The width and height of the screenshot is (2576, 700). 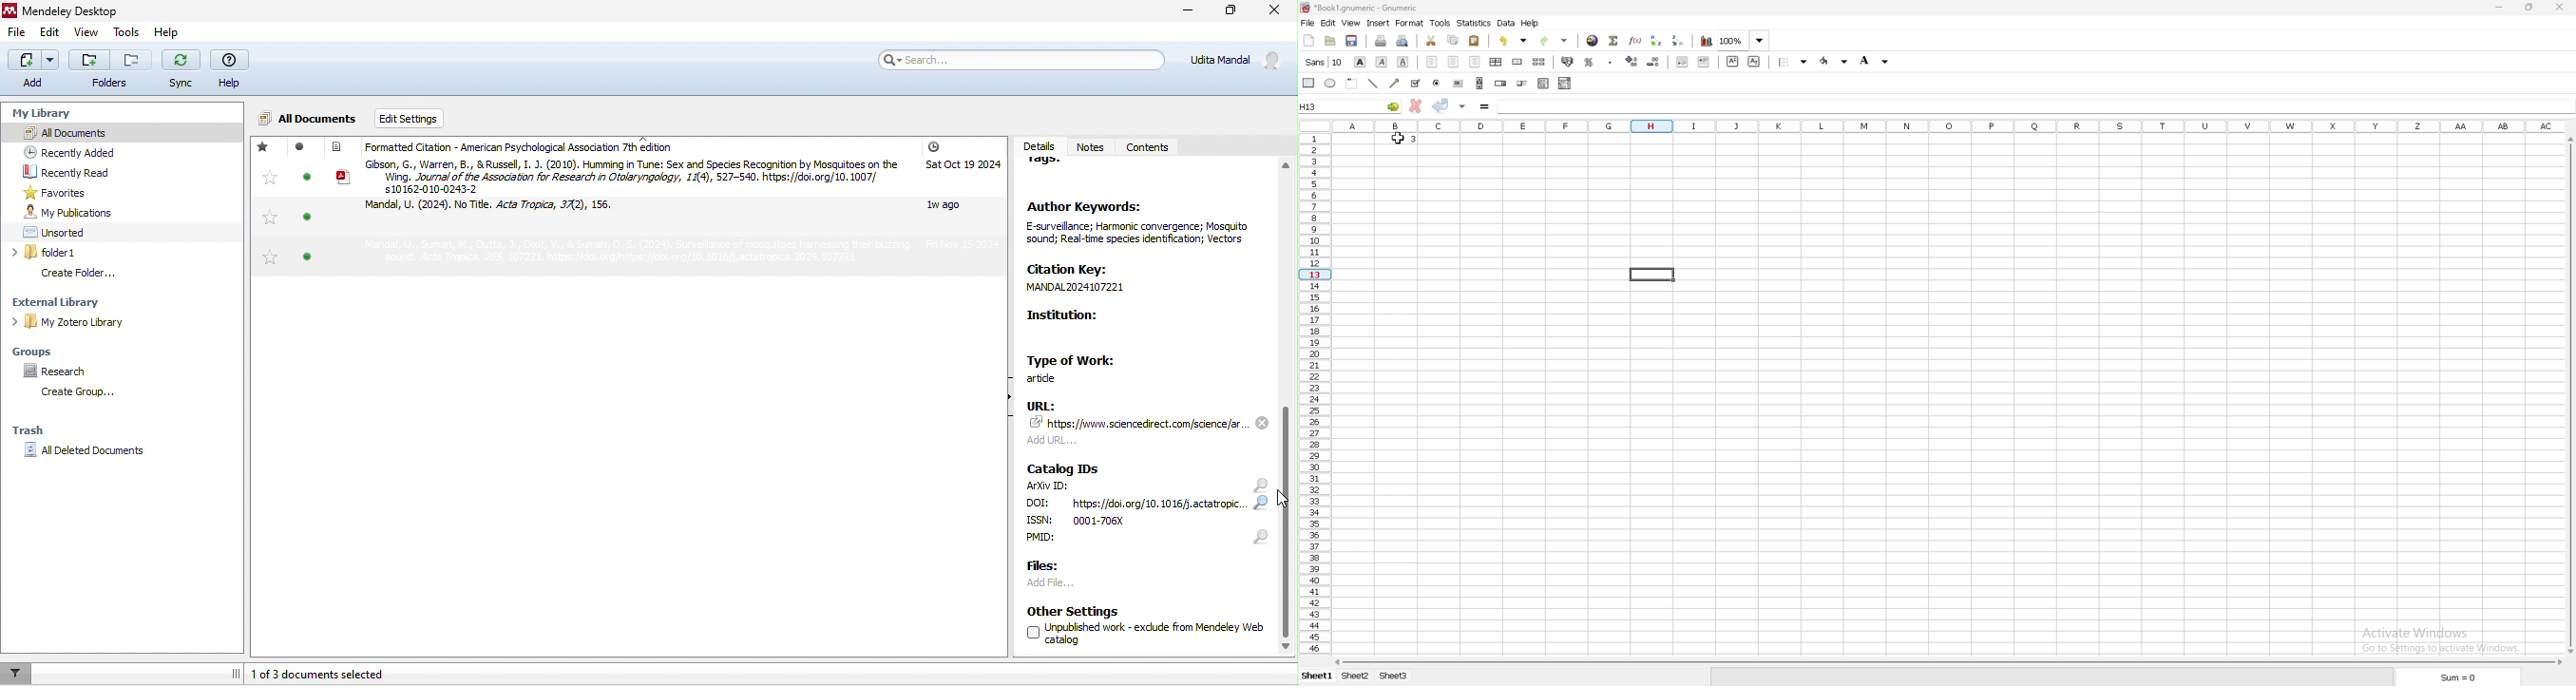 I want to click on functions, so click(x=1636, y=41).